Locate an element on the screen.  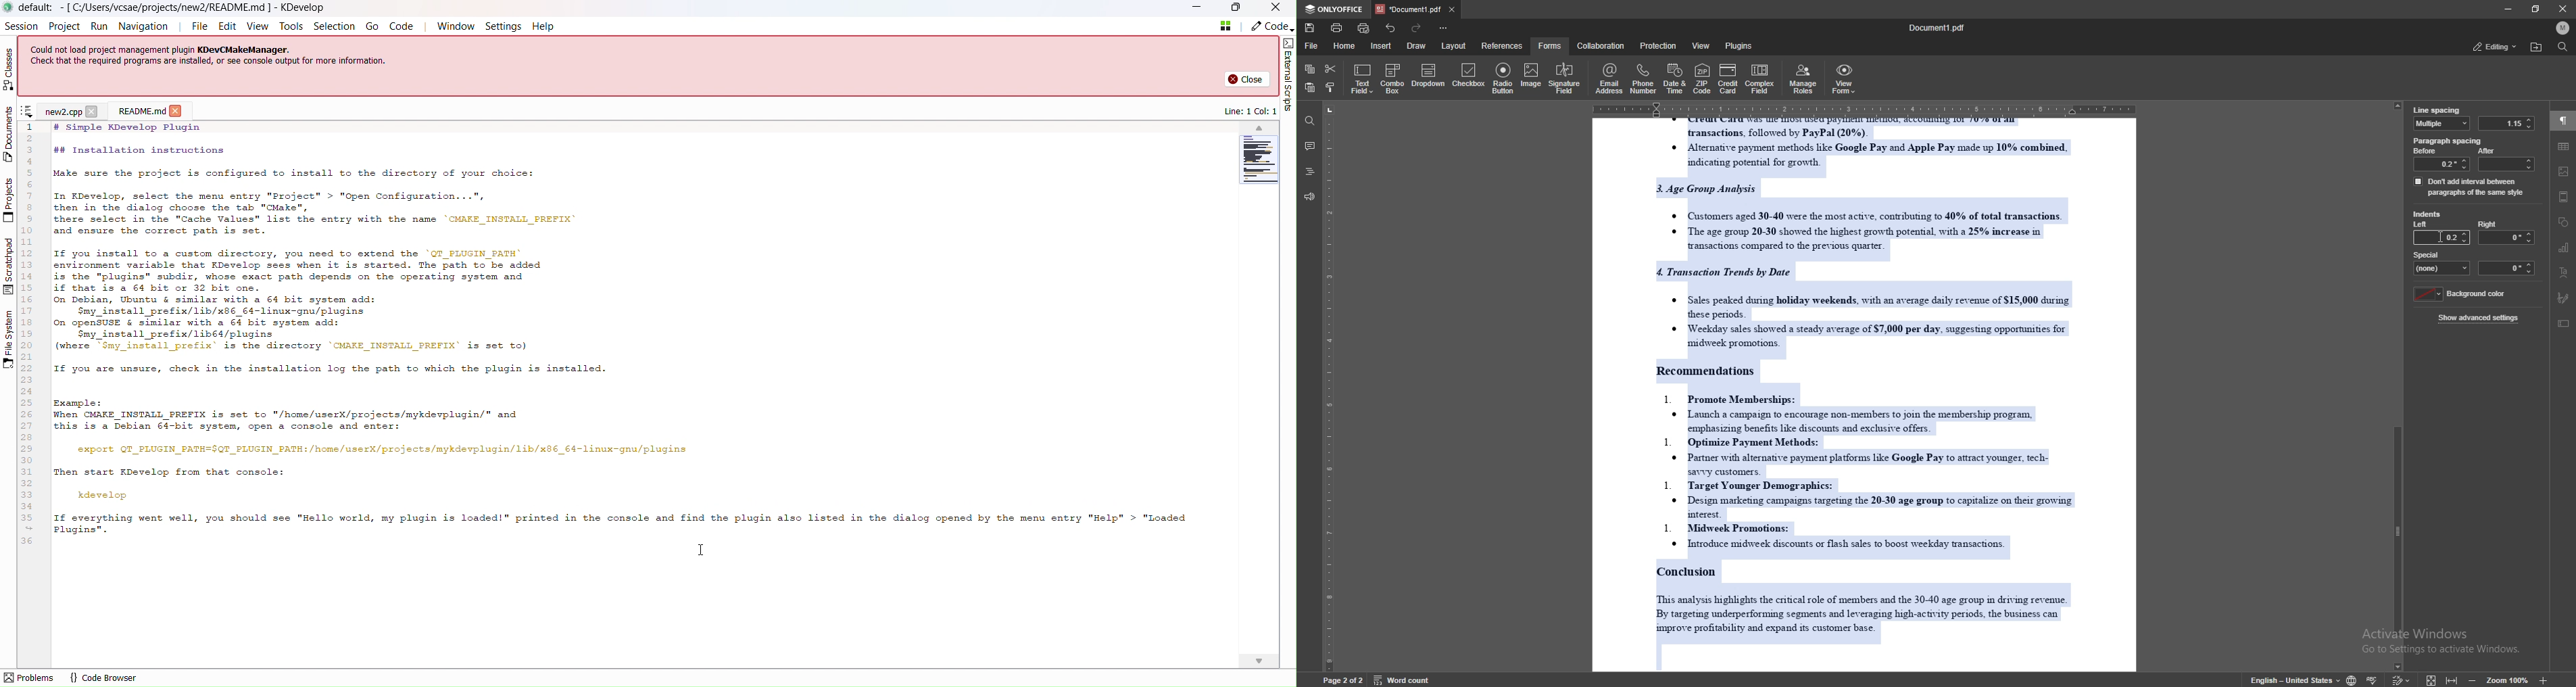
change doc language is located at coordinates (2353, 679).